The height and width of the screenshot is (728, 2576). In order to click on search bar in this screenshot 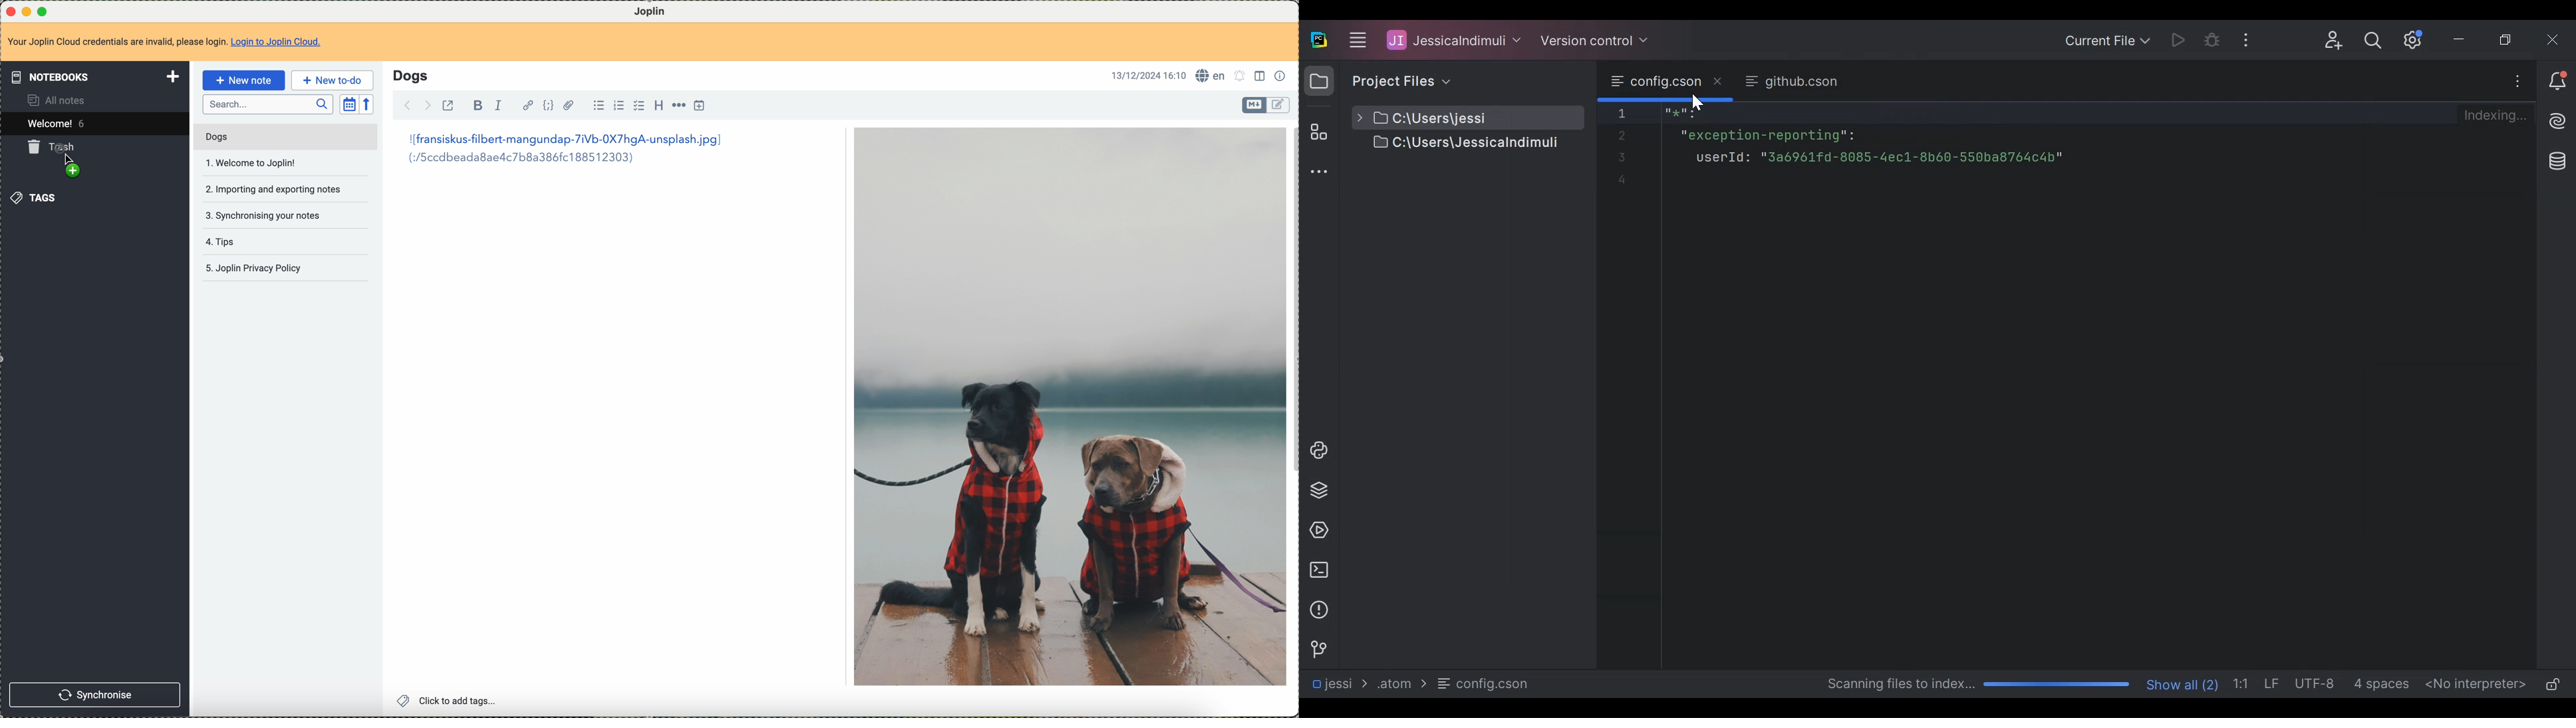, I will do `click(267, 103)`.